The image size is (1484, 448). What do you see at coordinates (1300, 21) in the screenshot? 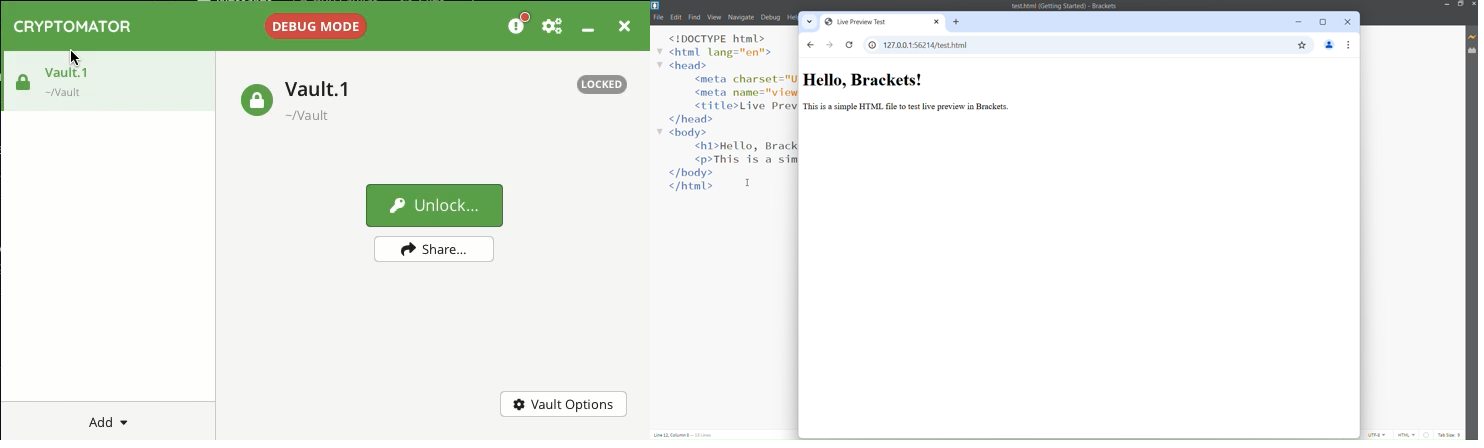
I see `Minimize` at bounding box center [1300, 21].